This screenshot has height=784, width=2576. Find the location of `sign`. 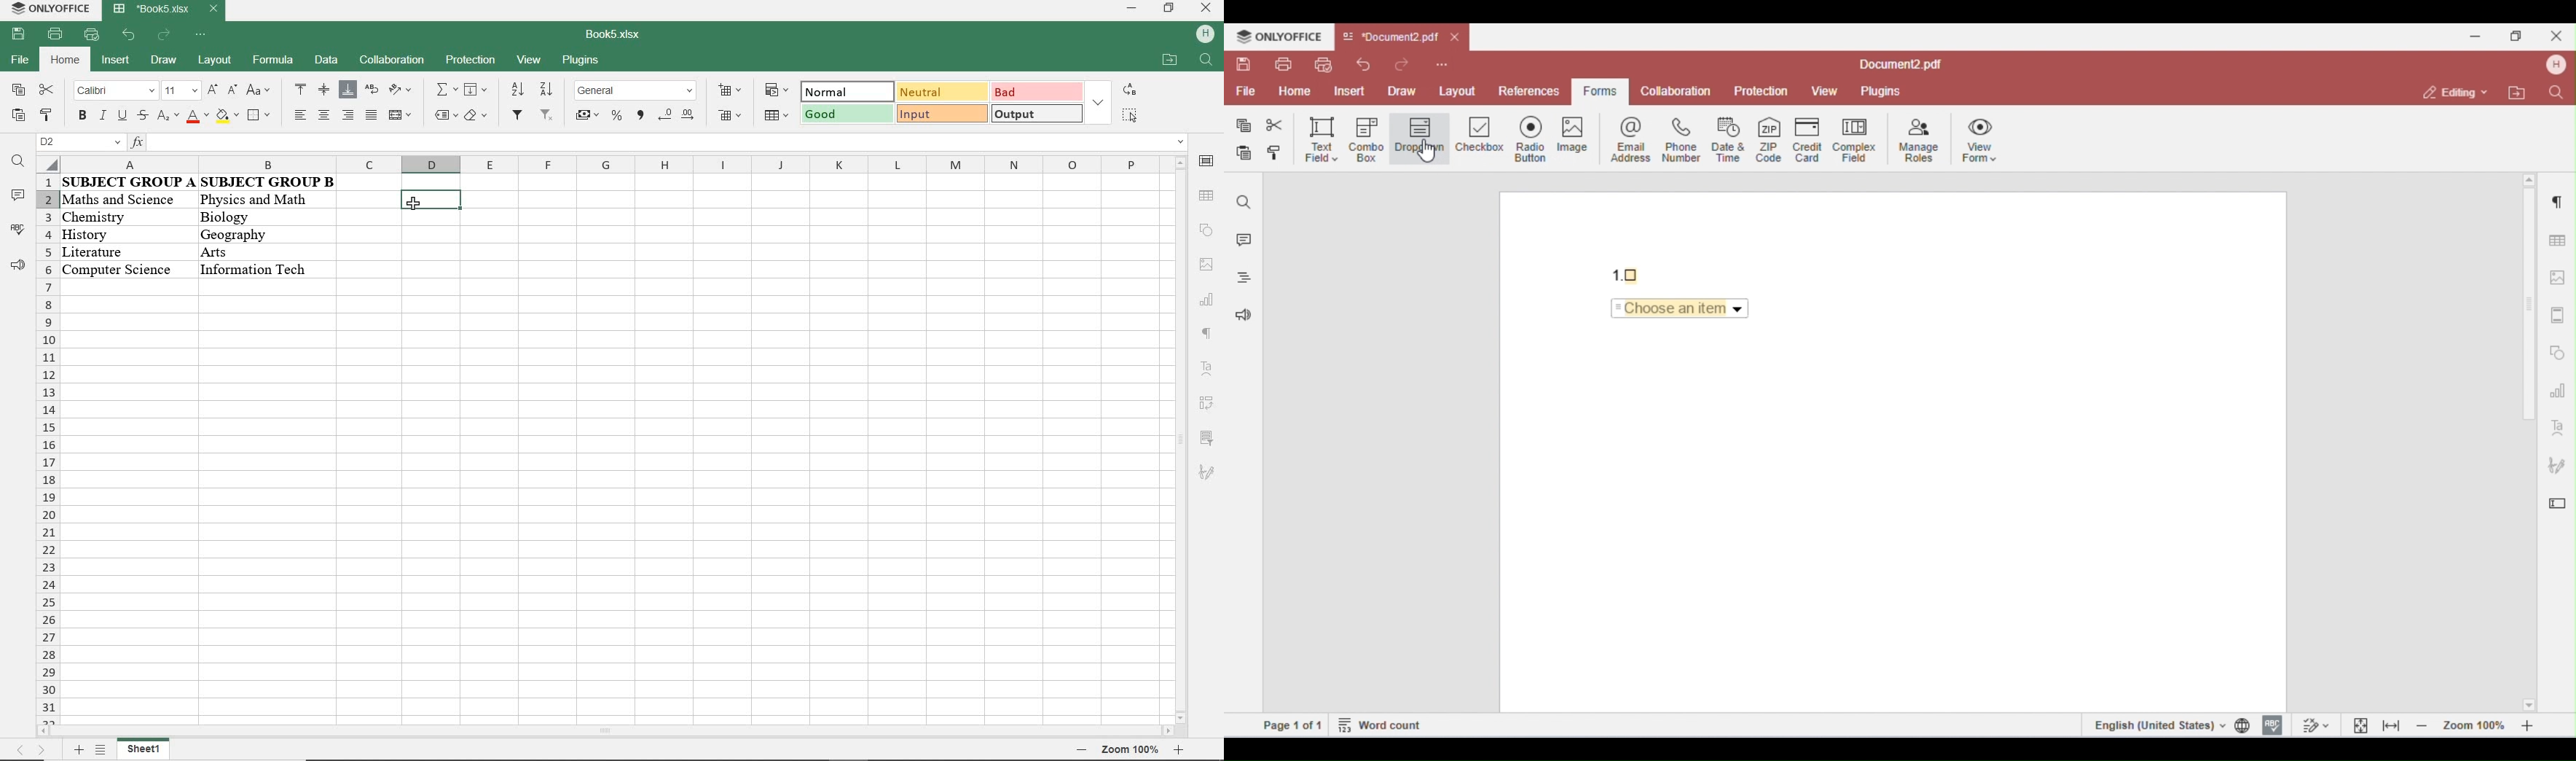

sign is located at coordinates (1206, 165).